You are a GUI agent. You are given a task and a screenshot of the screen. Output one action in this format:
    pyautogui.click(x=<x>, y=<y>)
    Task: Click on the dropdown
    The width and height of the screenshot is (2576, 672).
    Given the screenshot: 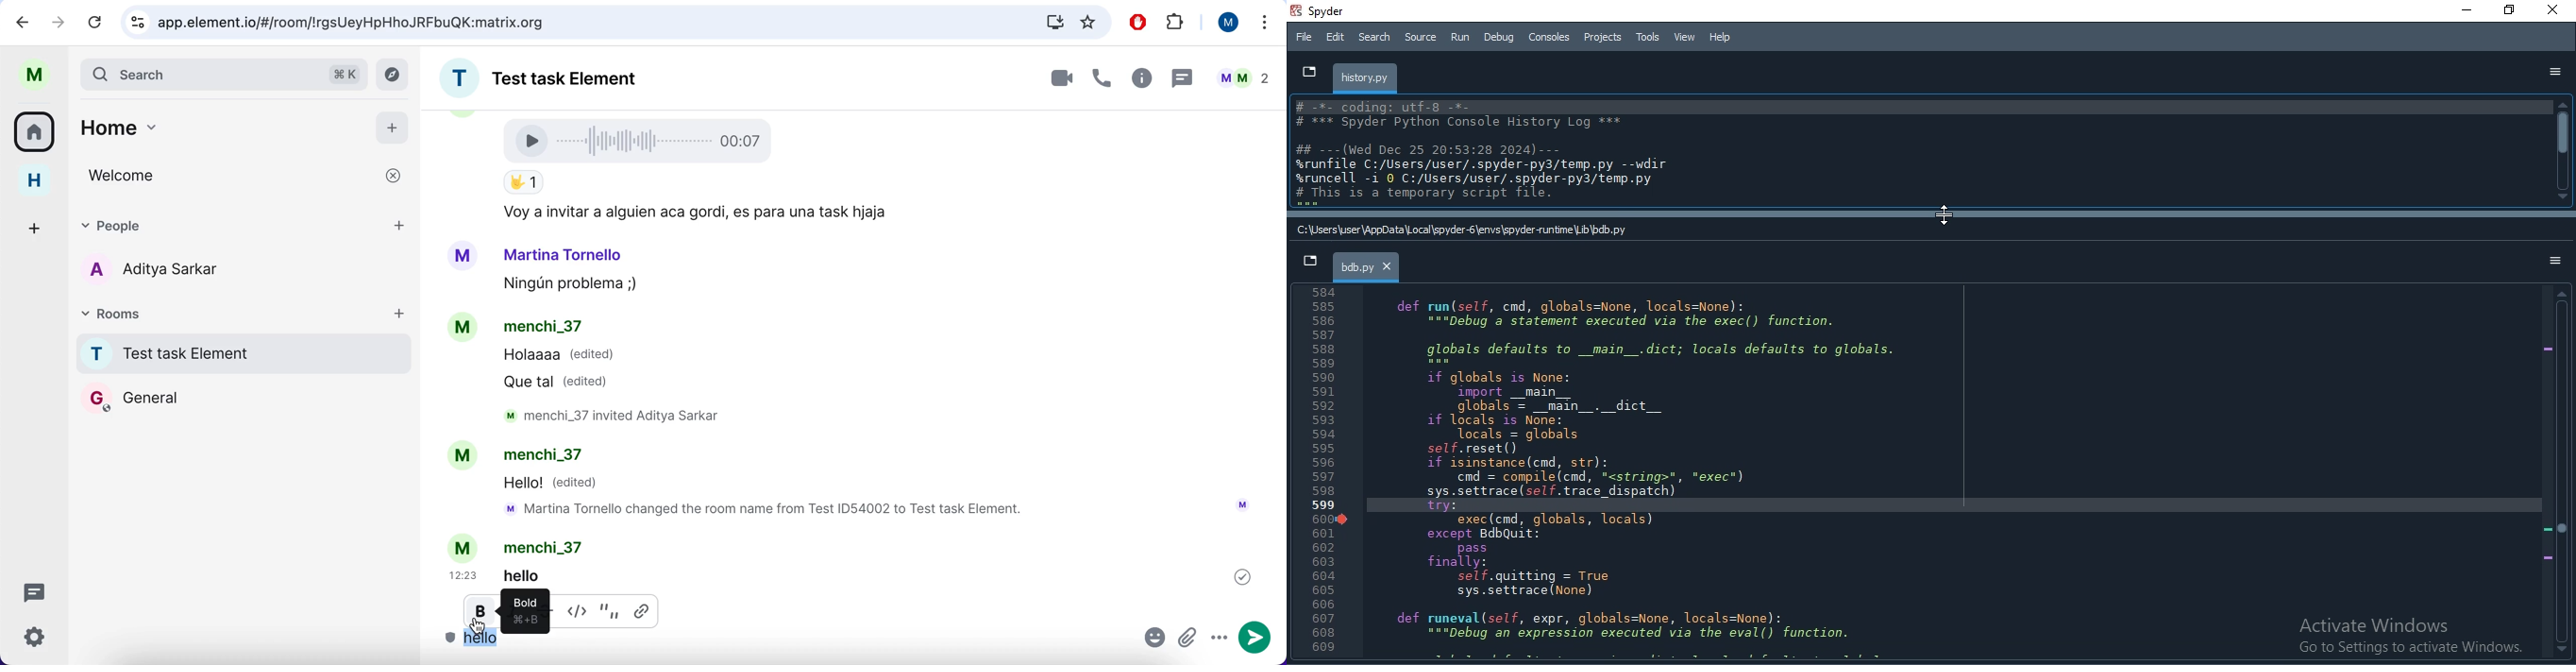 What is the action you would take?
    pyautogui.click(x=1305, y=70)
    